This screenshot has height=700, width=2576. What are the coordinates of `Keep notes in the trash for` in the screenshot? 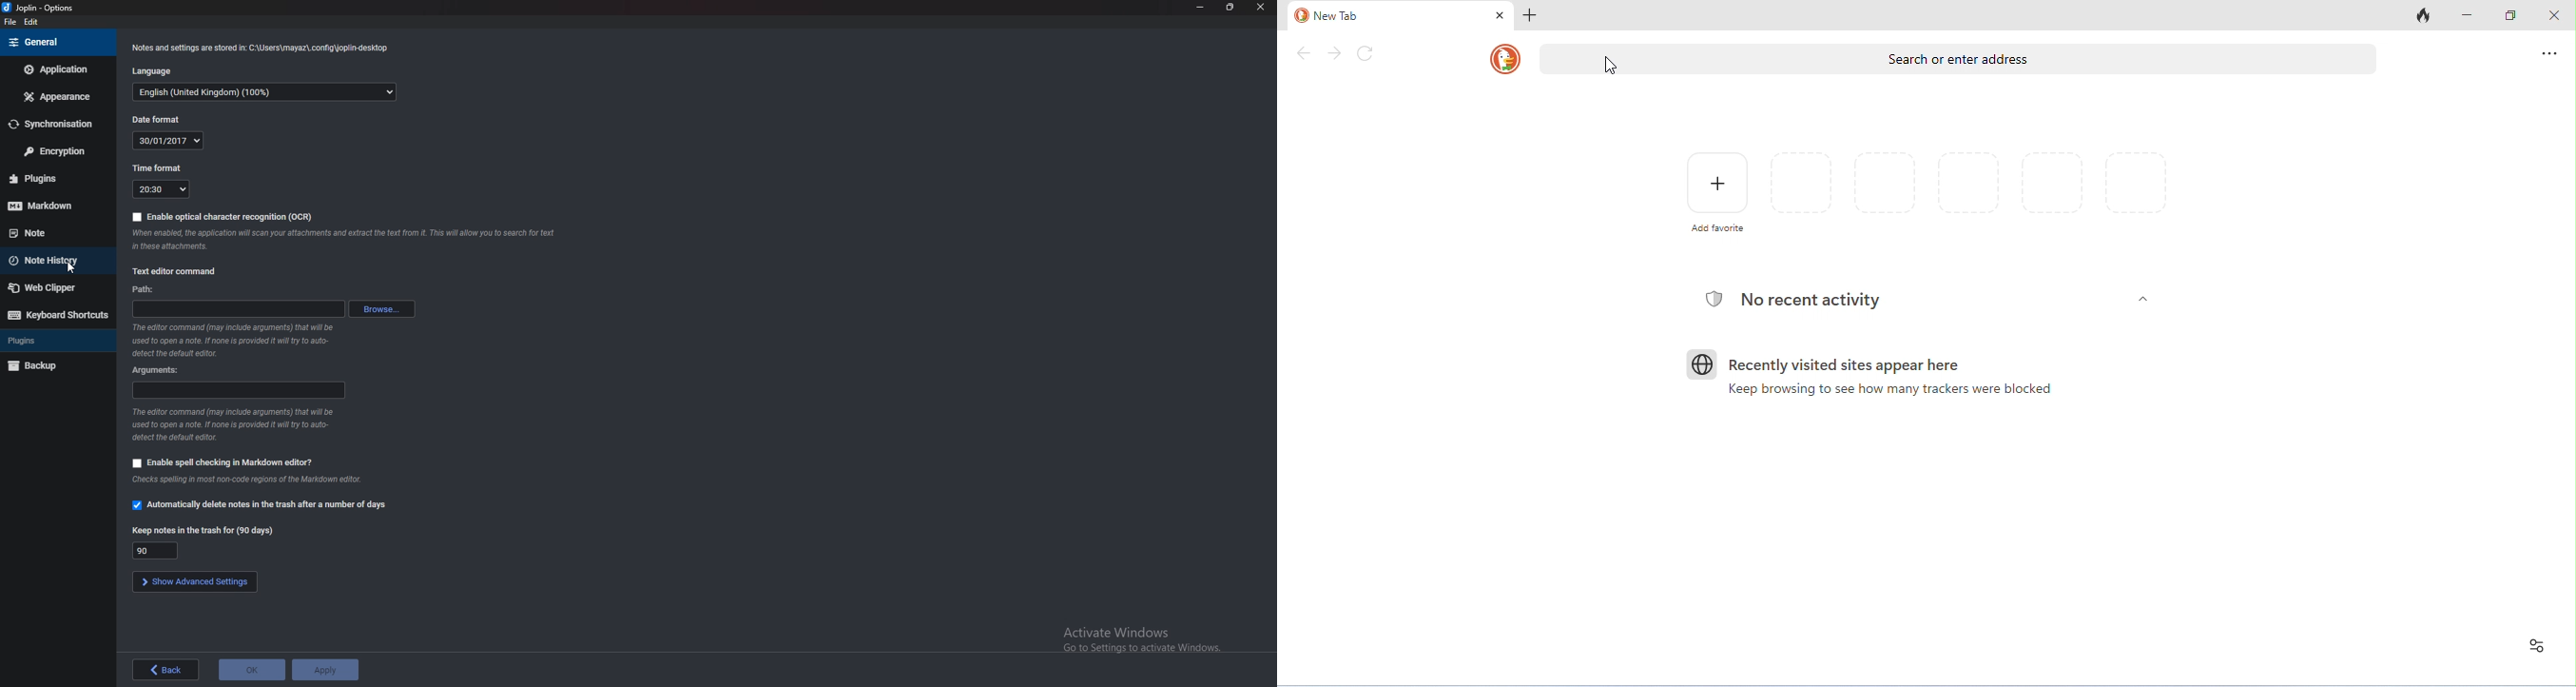 It's located at (206, 530).